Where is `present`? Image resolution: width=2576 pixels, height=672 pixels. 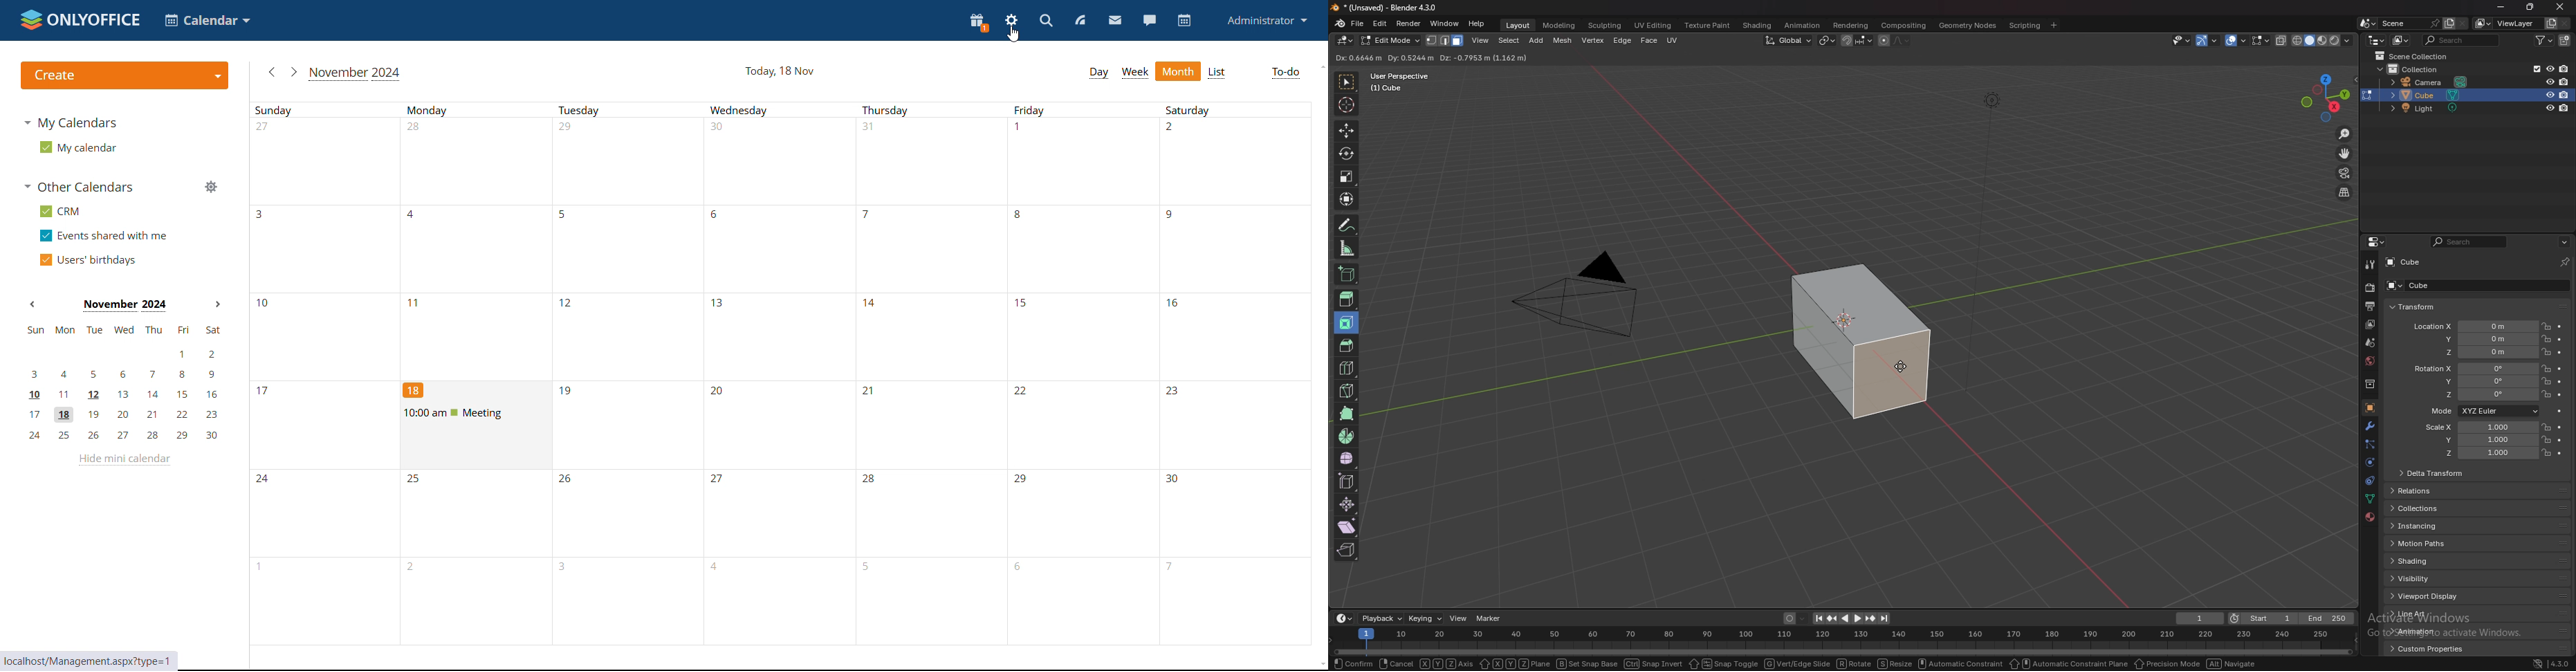
present is located at coordinates (977, 23).